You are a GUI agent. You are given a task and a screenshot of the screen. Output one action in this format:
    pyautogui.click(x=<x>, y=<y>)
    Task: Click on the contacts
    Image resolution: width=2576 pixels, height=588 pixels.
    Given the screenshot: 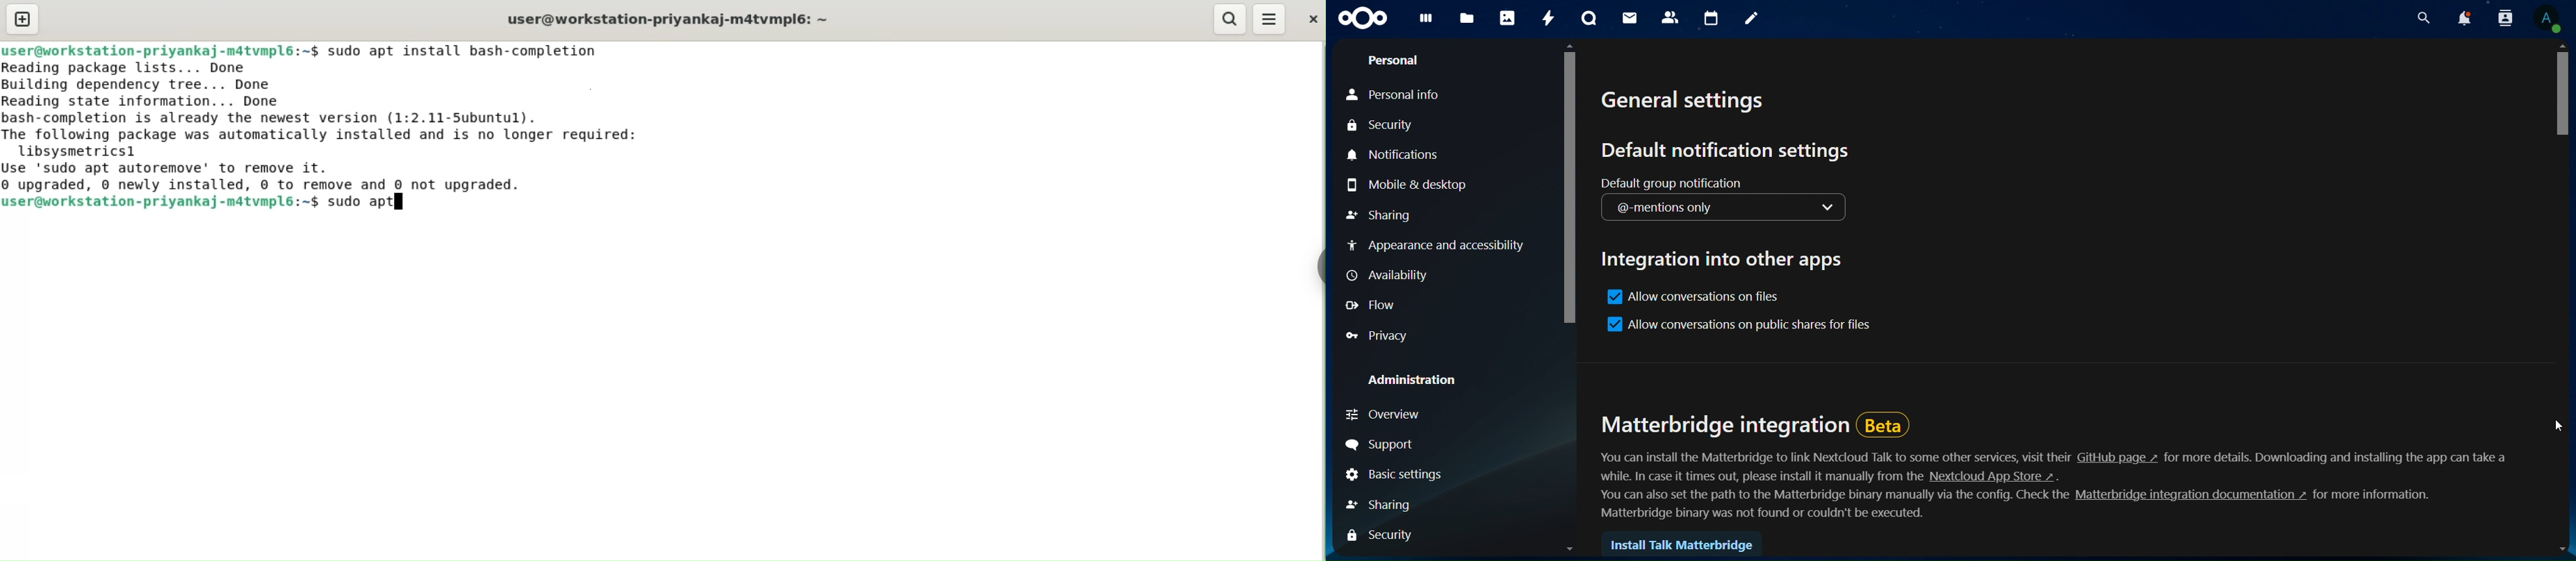 What is the action you would take?
    pyautogui.click(x=1671, y=17)
    